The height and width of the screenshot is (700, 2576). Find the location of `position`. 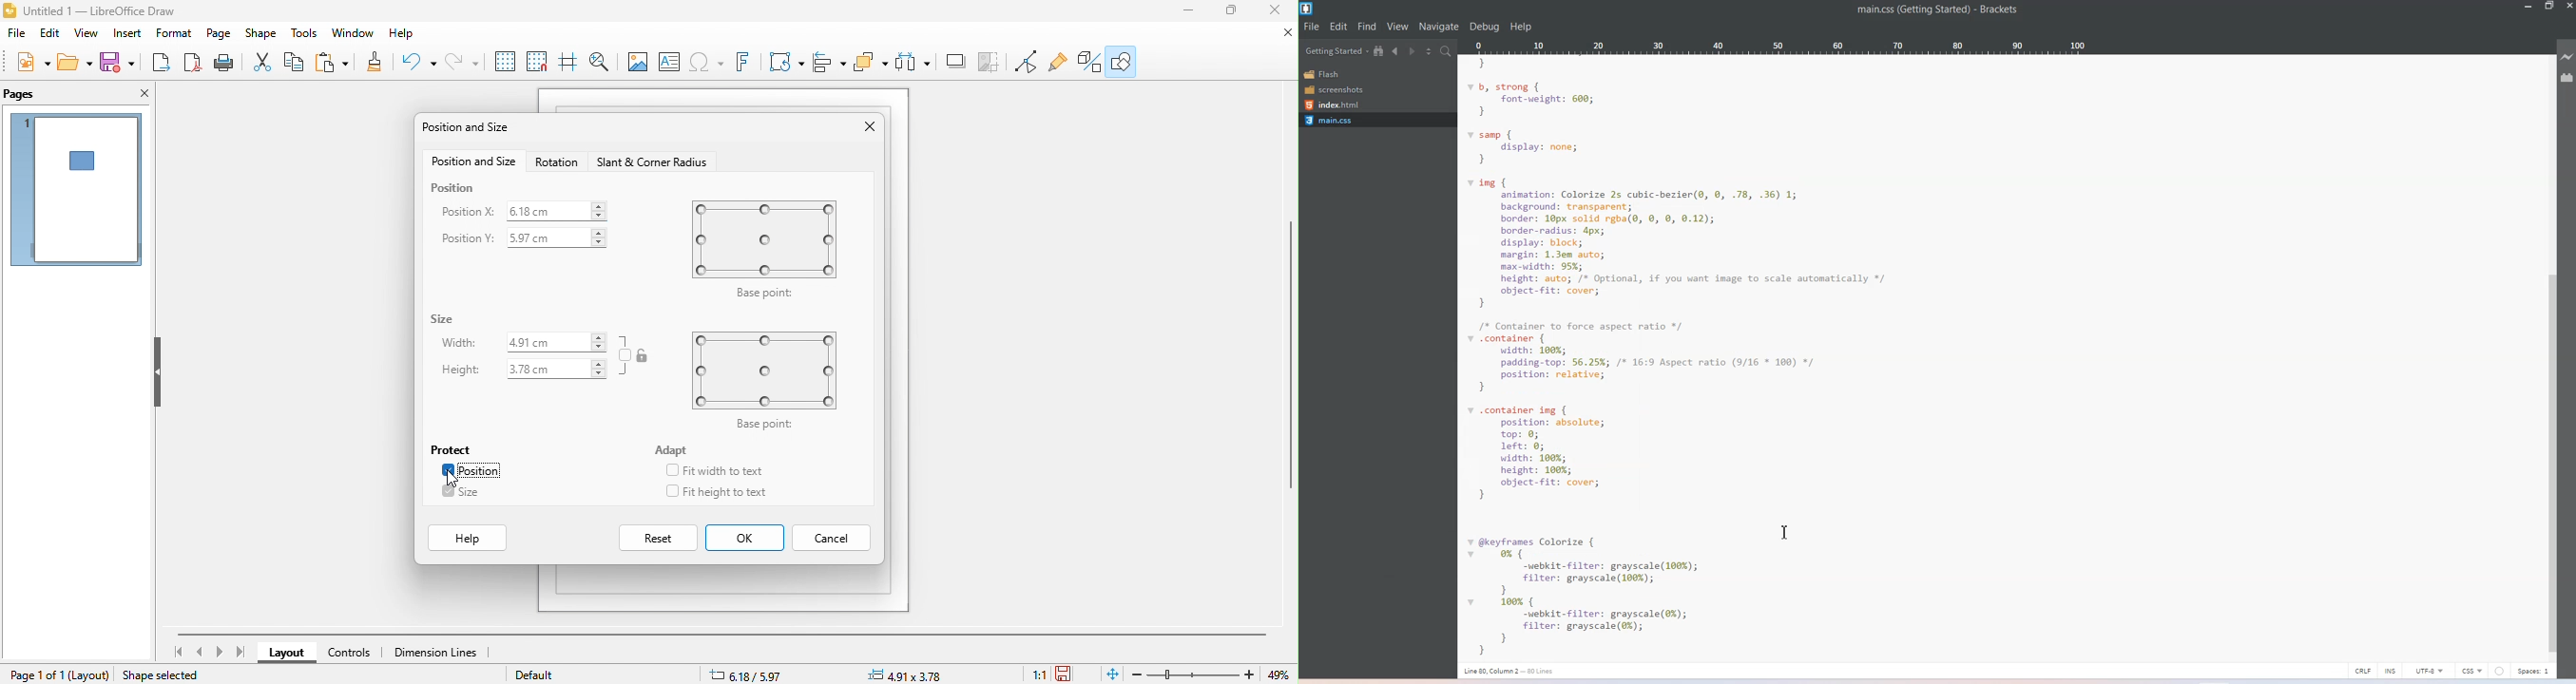

position is located at coordinates (454, 187).